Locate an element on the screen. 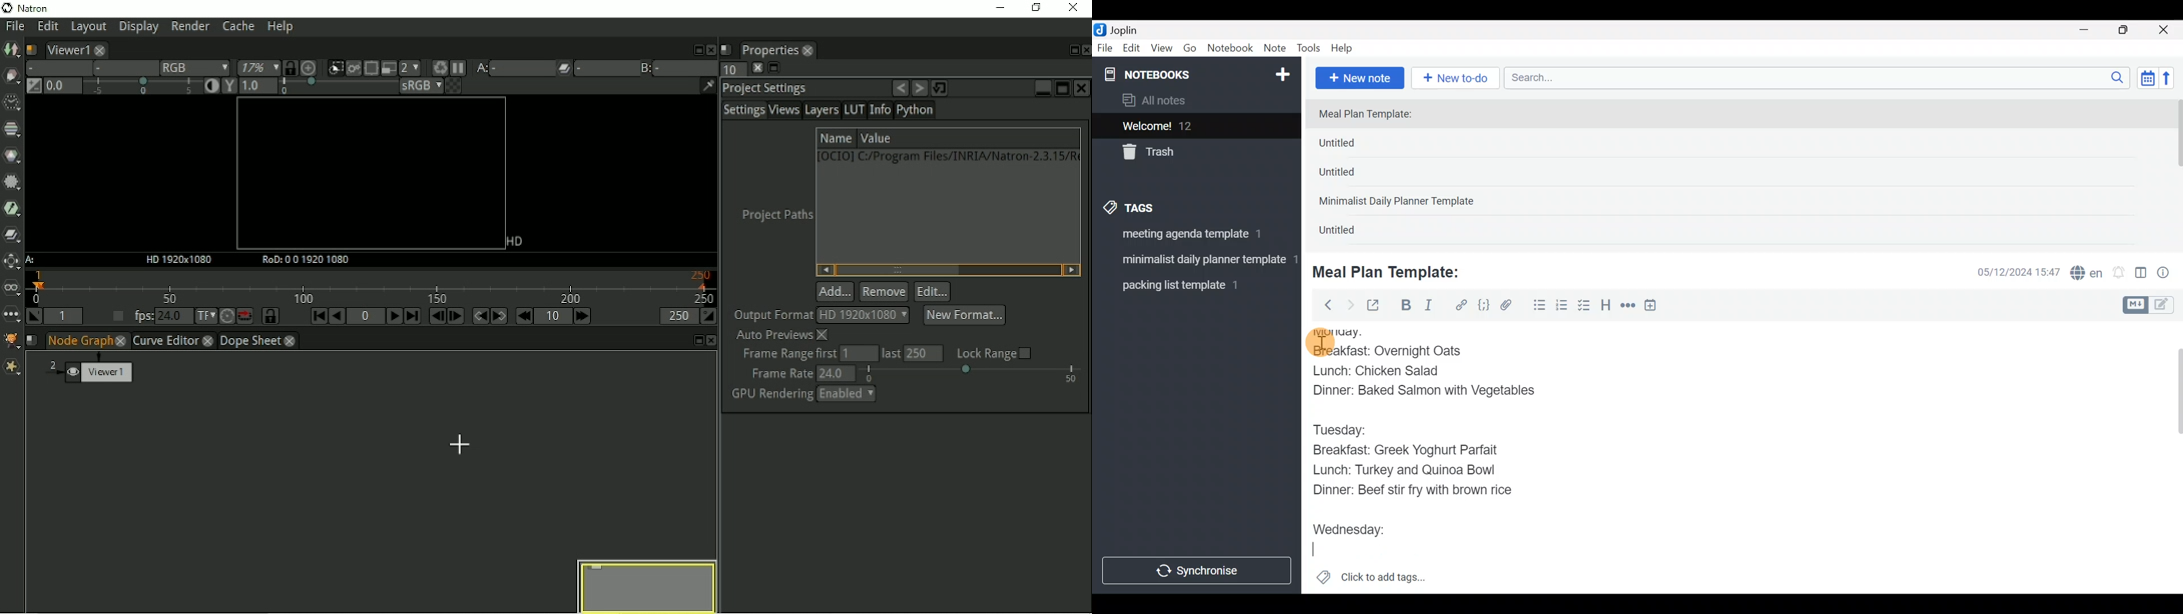 This screenshot has width=2184, height=616. Heading is located at coordinates (1607, 307).